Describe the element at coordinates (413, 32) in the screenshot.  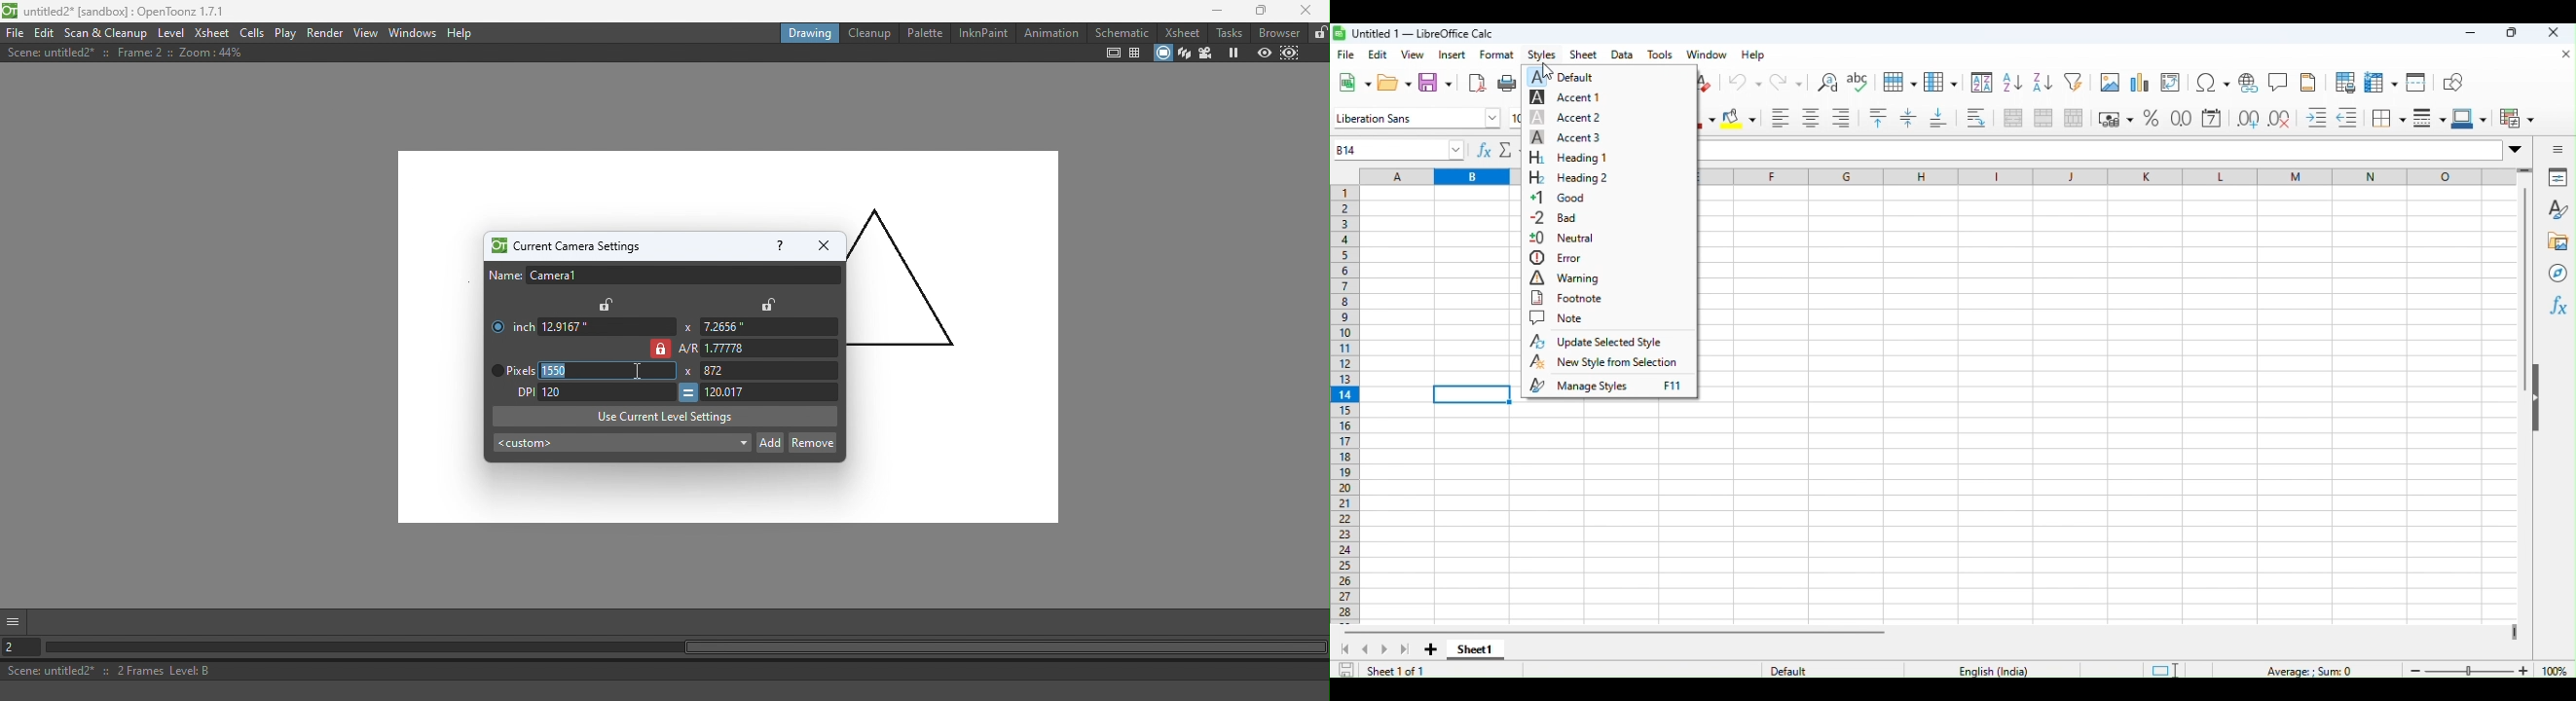
I see `Windows` at that location.